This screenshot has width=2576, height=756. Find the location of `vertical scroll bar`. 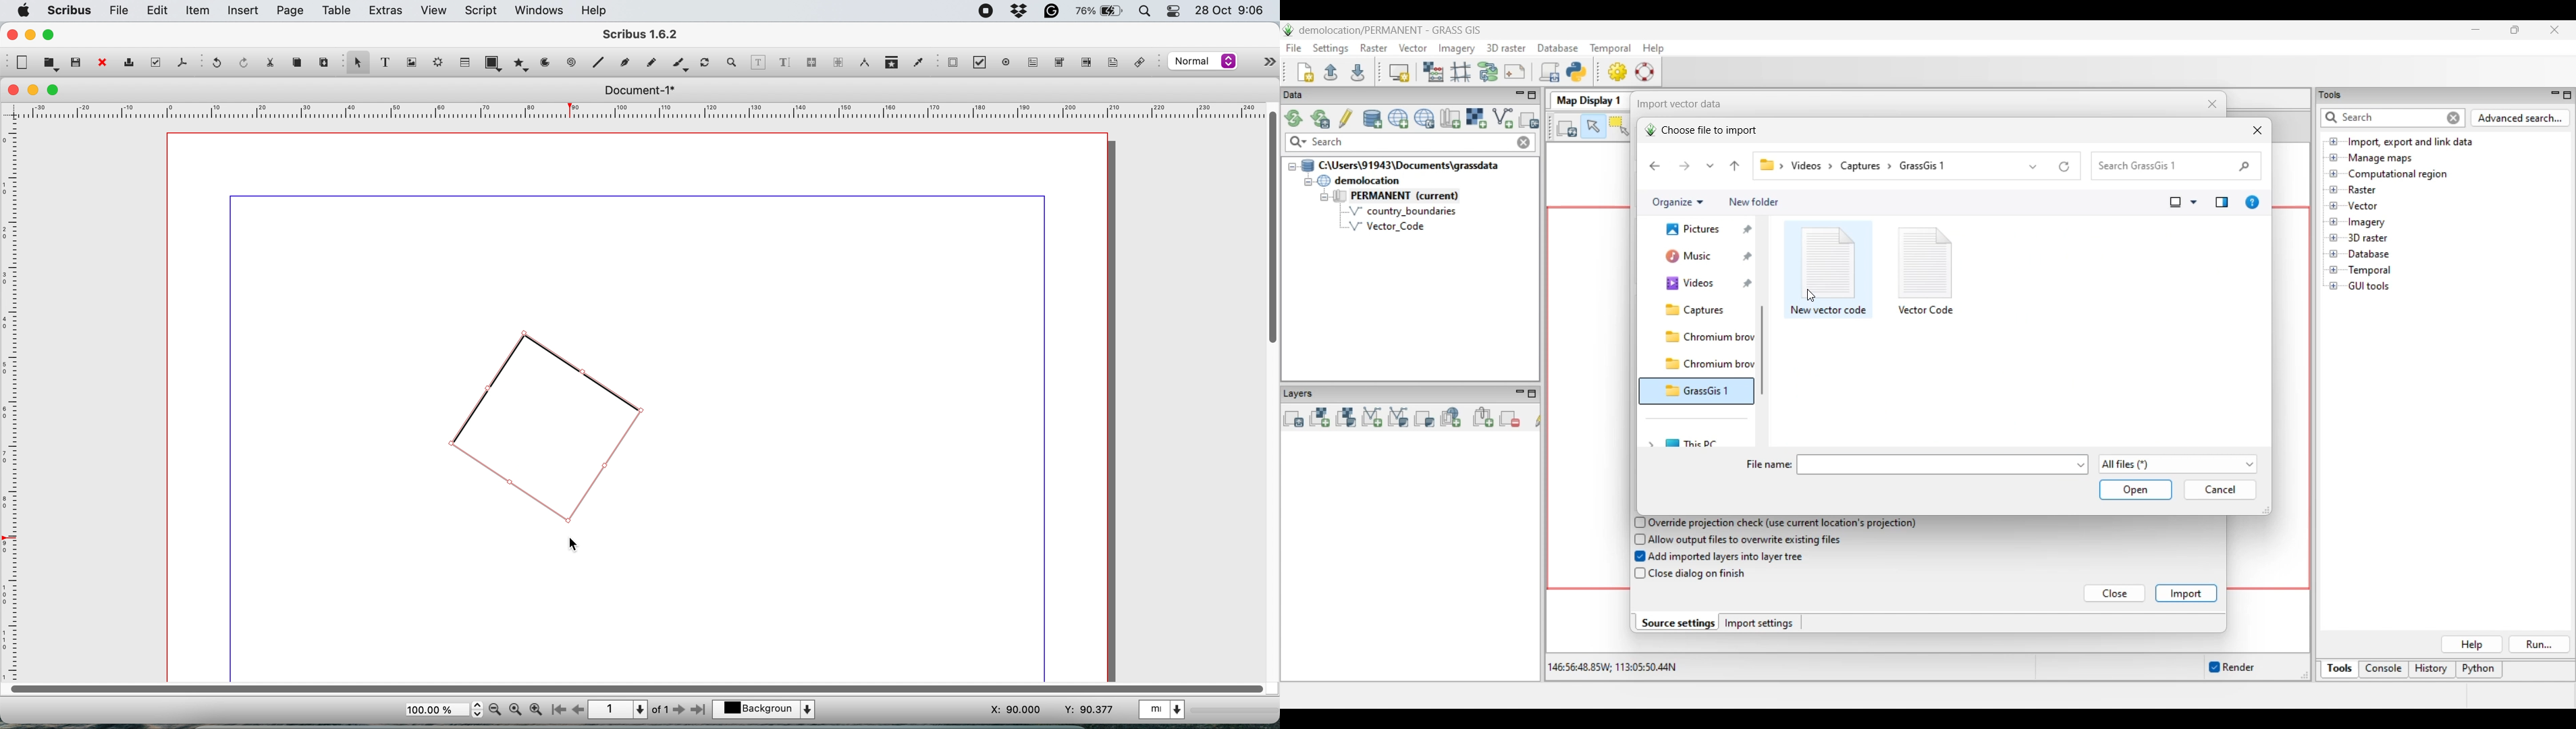

vertical scroll bar is located at coordinates (1270, 229).